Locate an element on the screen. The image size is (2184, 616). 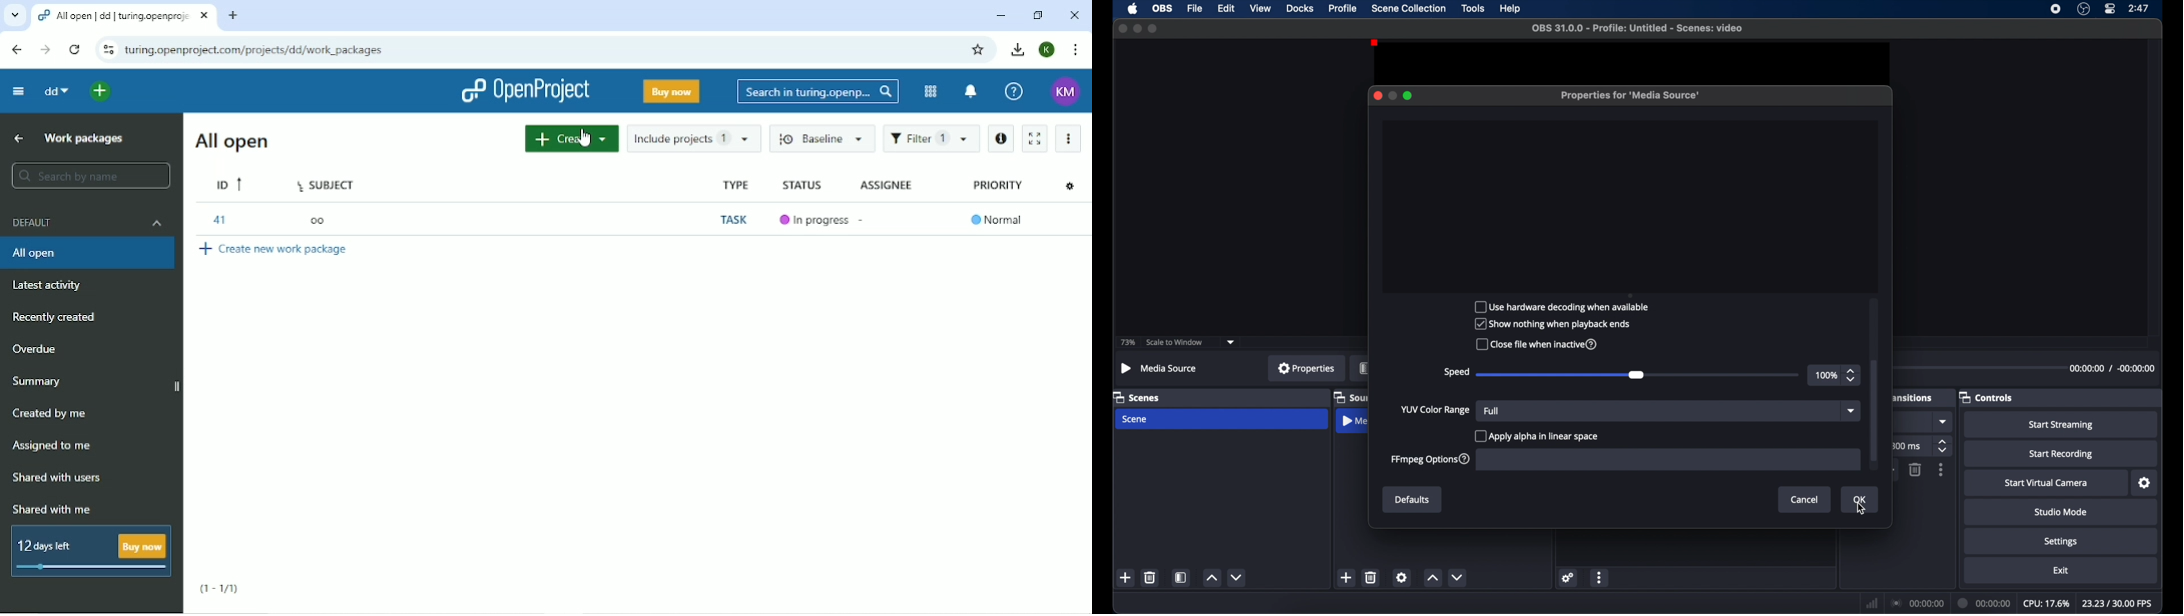
duration is located at coordinates (2111, 368).